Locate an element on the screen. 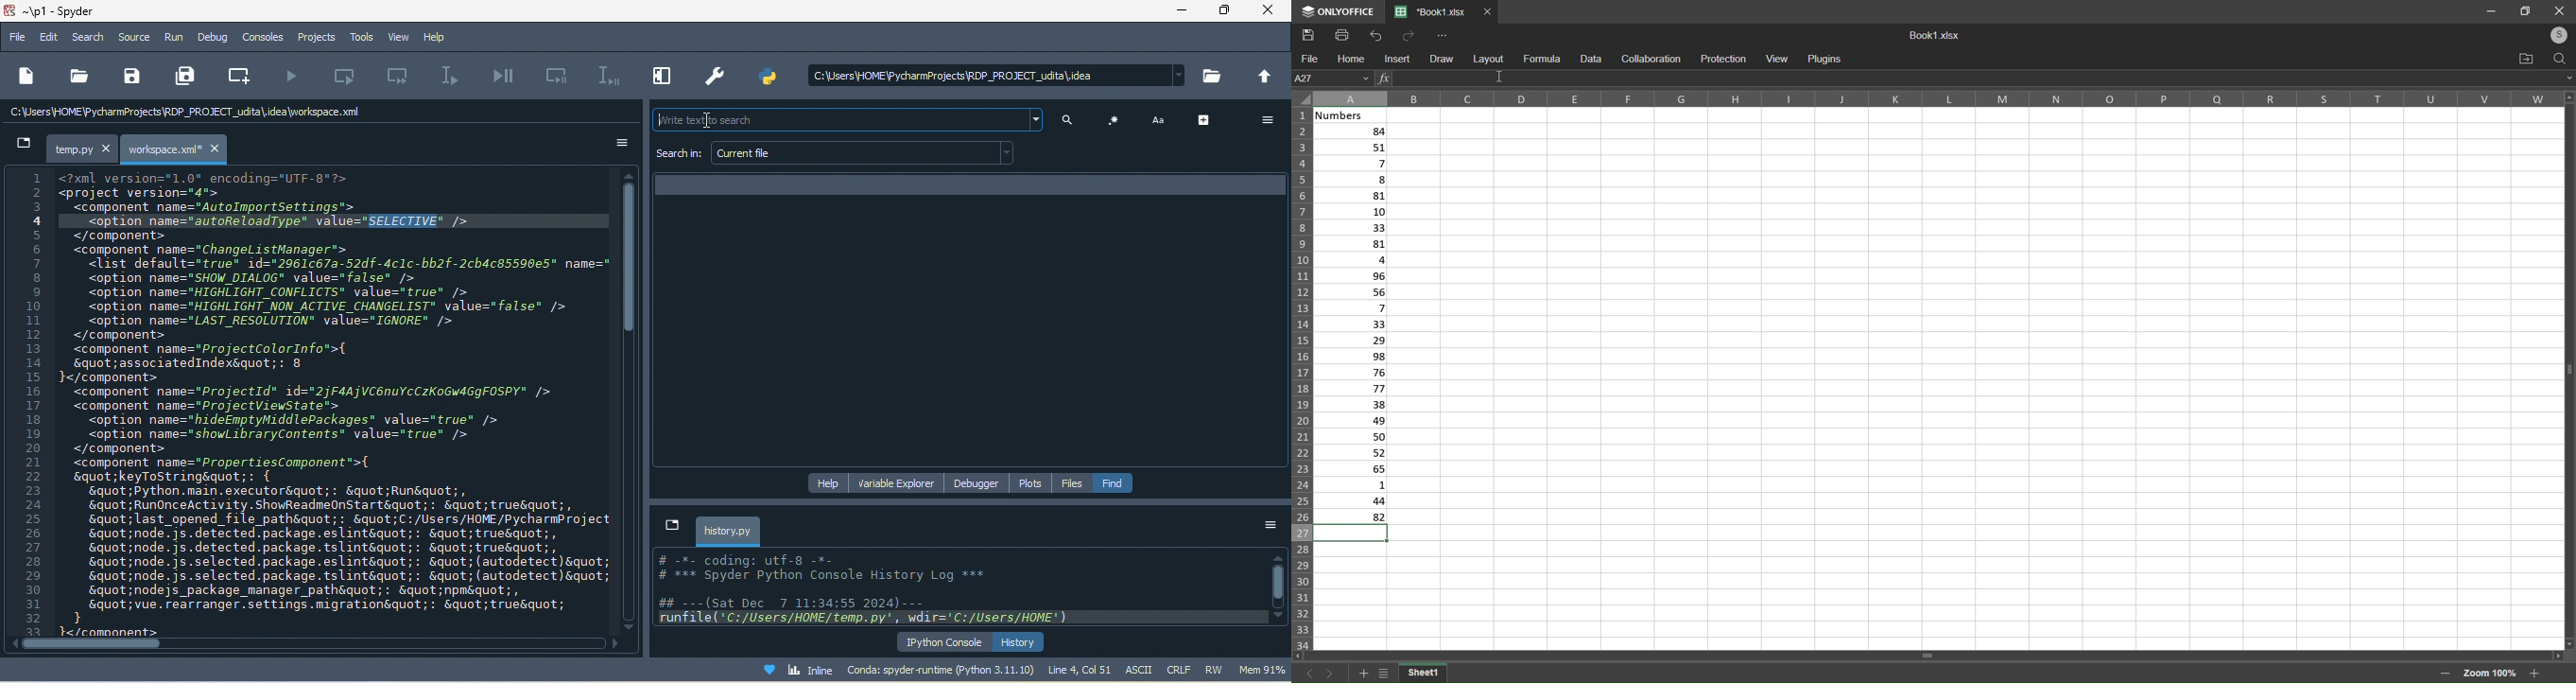 This screenshot has width=2576, height=700. Undo is located at coordinates (1374, 37).